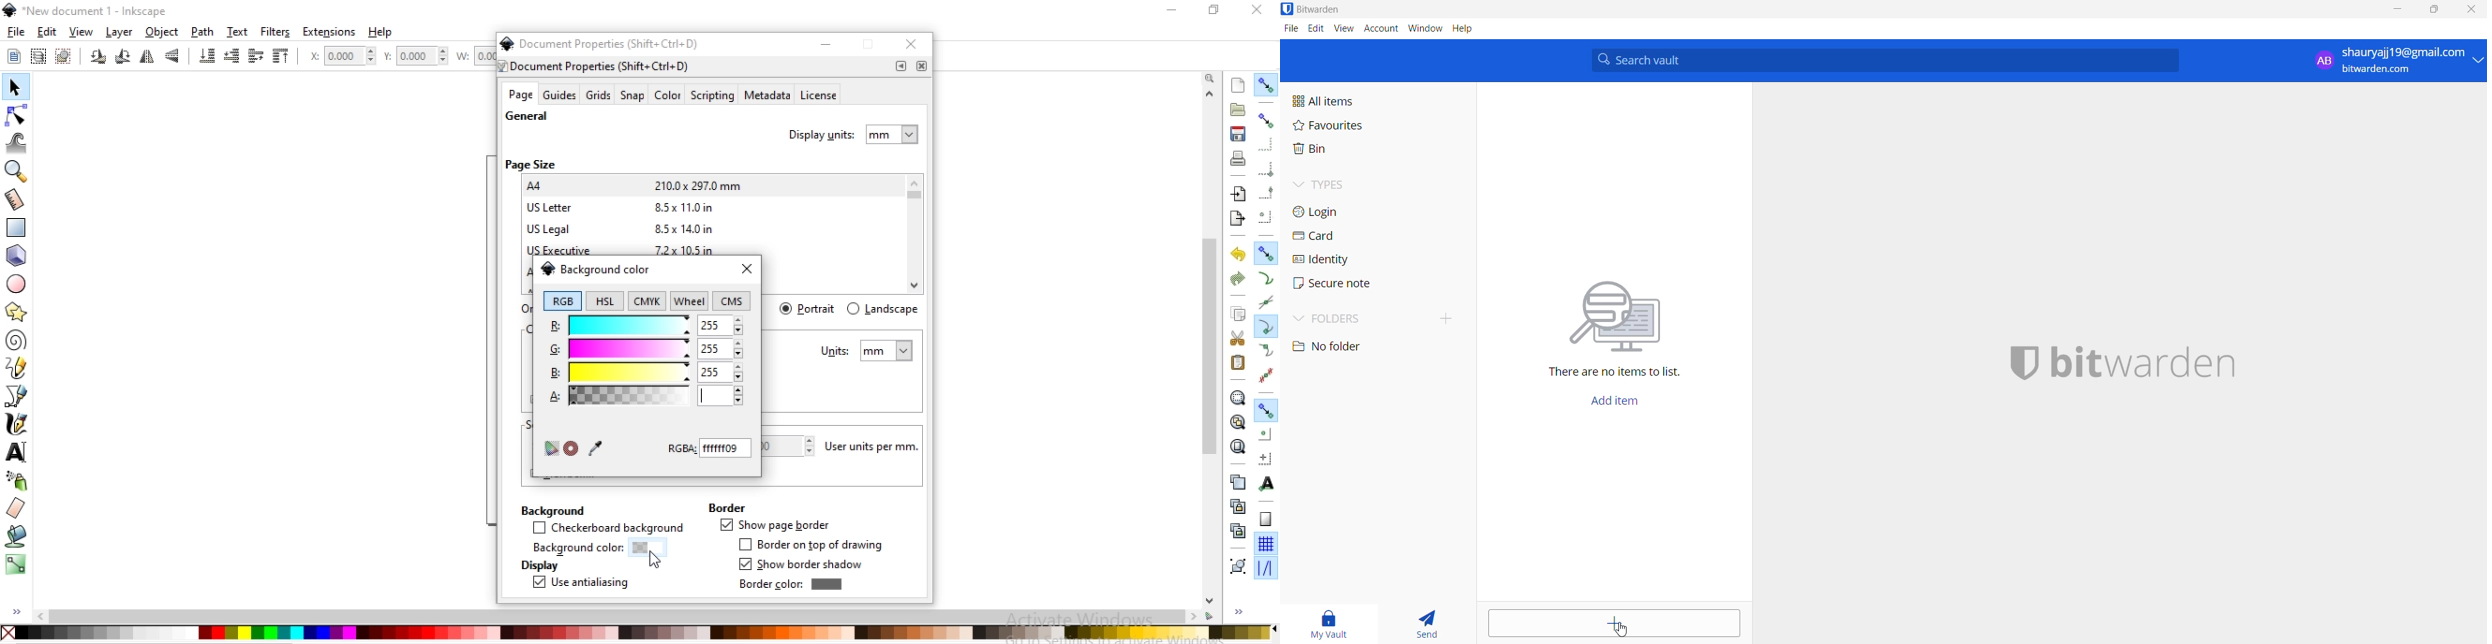 This screenshot has height=644, width=2492. Describe the element at coordinates (746, 270) in the screenshot. I see `close` at that location.